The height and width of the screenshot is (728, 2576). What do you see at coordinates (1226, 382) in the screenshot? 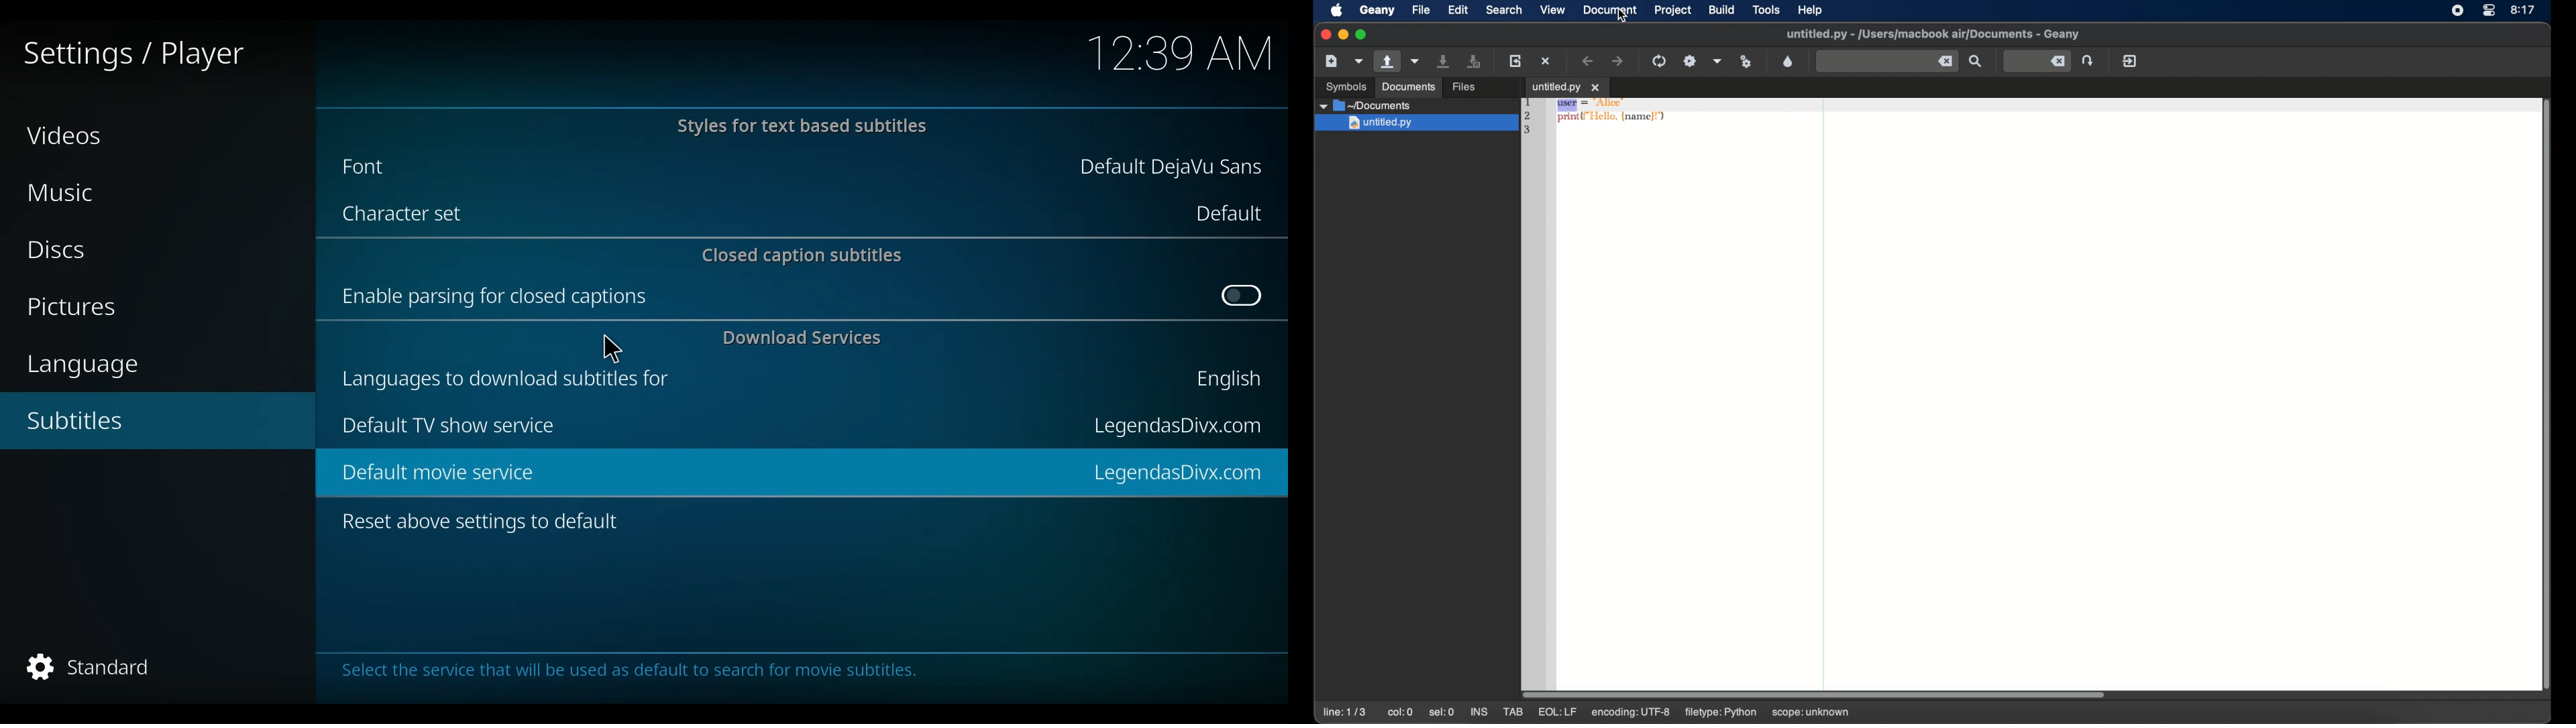
I see `English` at bounding box center [1226, 382].